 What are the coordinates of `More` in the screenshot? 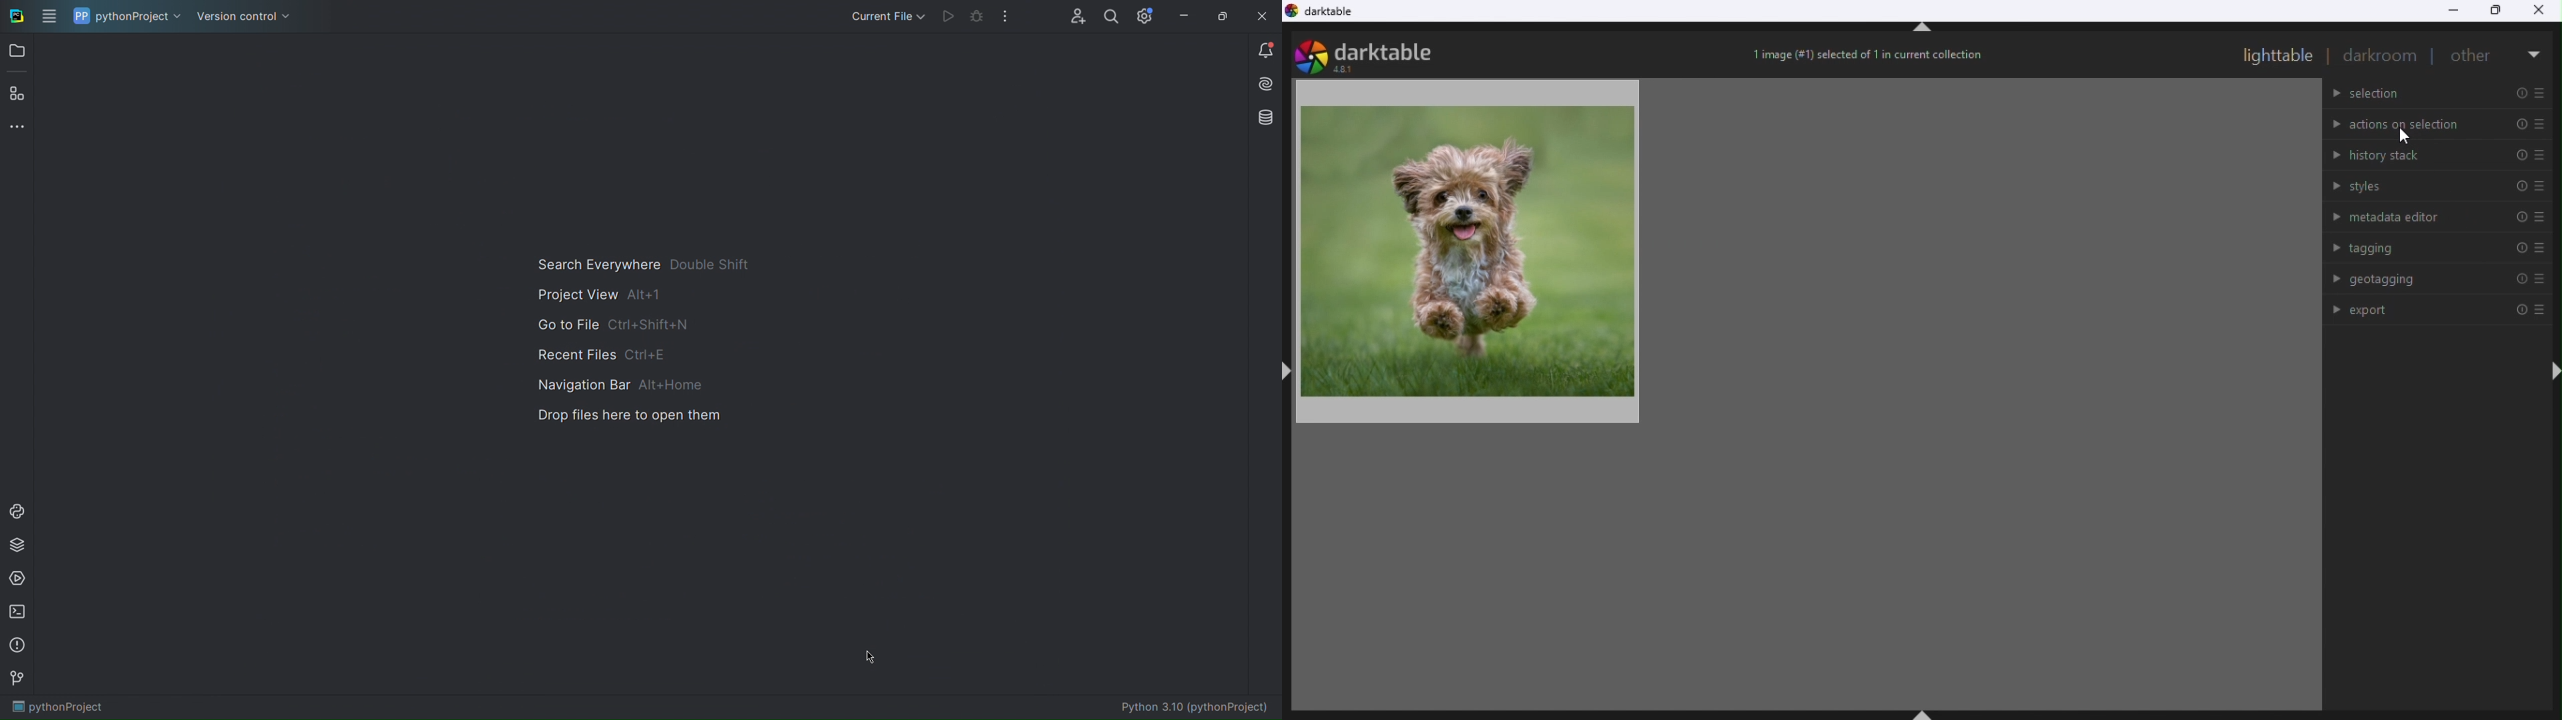 It's located at (17, 125).